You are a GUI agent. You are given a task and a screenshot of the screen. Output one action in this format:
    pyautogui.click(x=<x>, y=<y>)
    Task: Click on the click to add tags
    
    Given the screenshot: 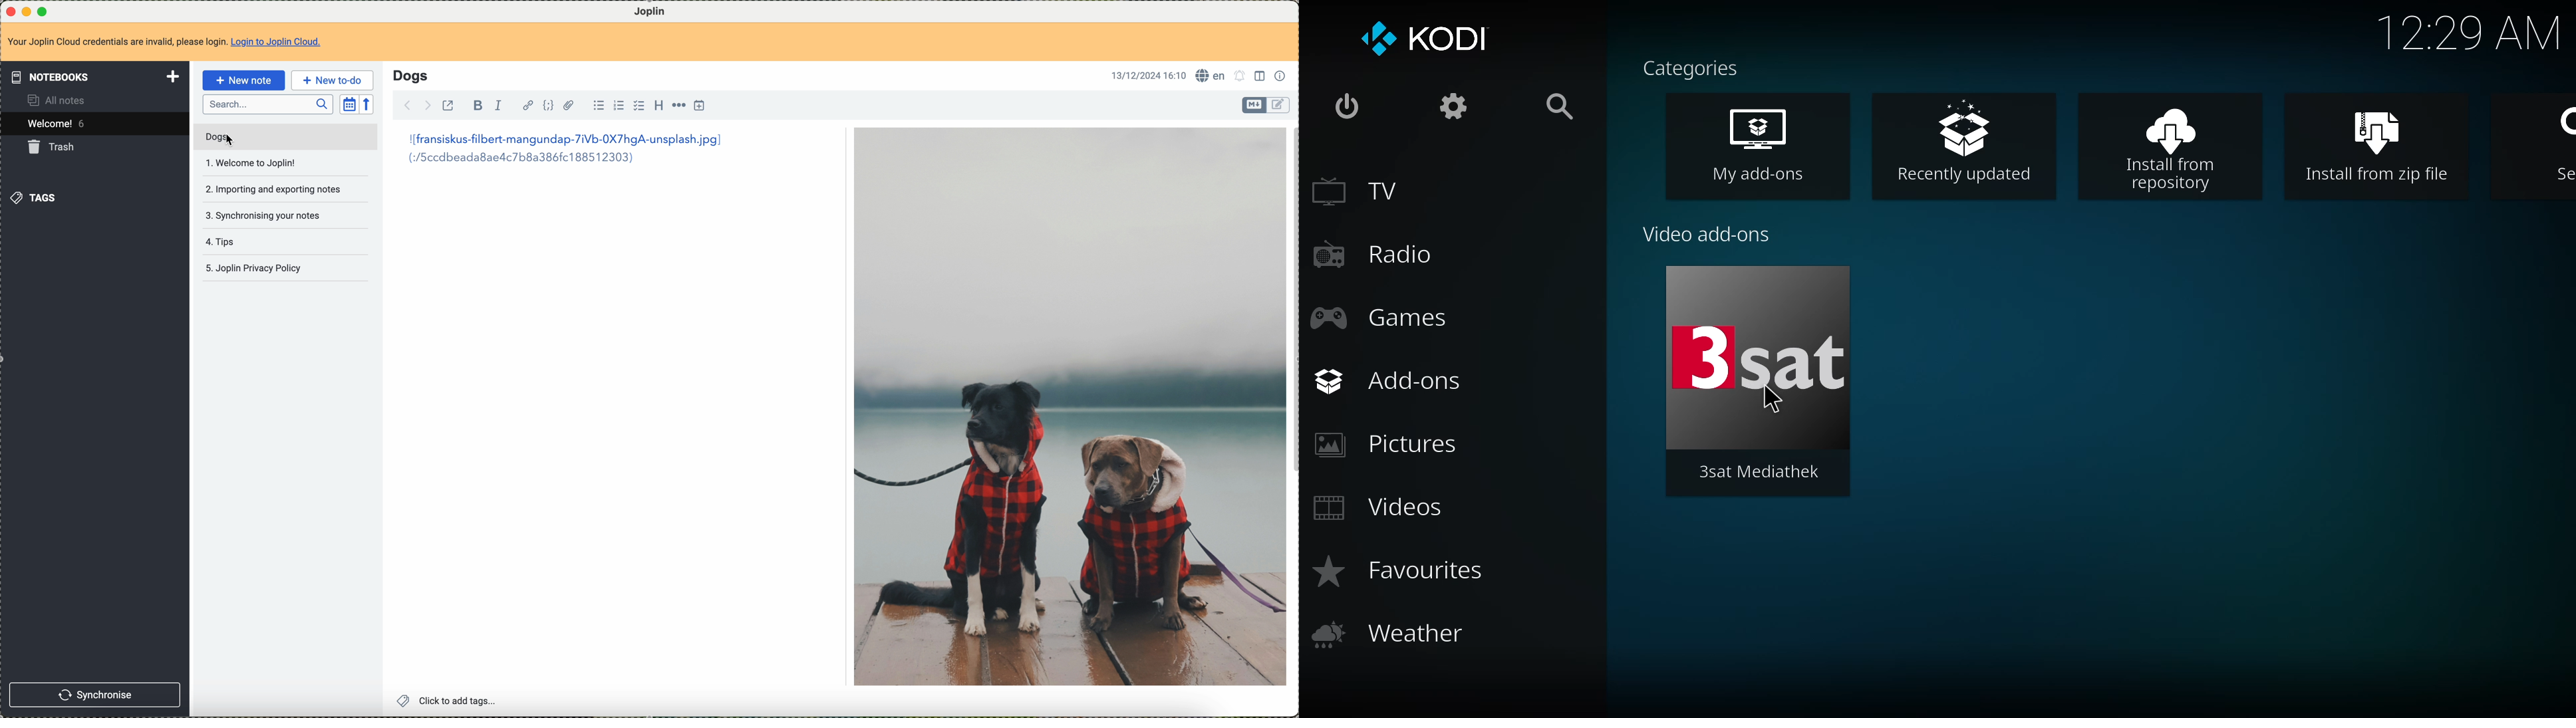 What is the action you would take?
    pyautogui.click(x=448, y=701)
    